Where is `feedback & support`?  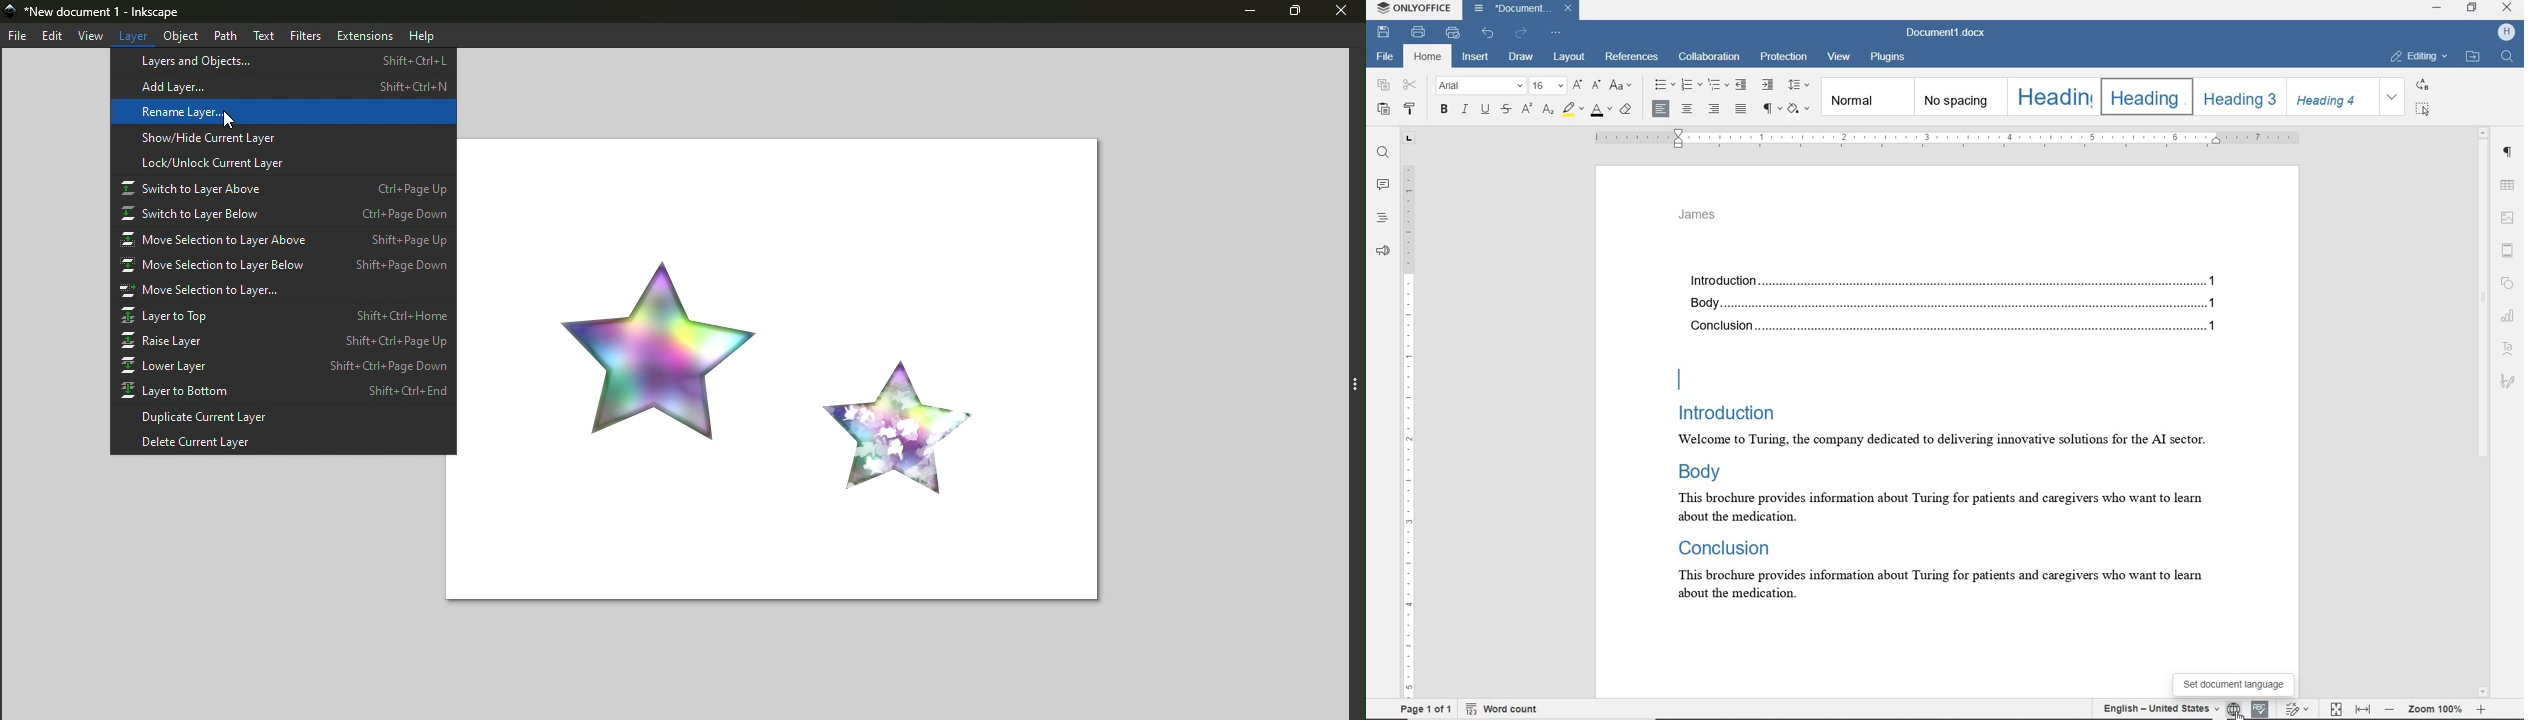 feedback & support is located at coordinates (1381, 250).